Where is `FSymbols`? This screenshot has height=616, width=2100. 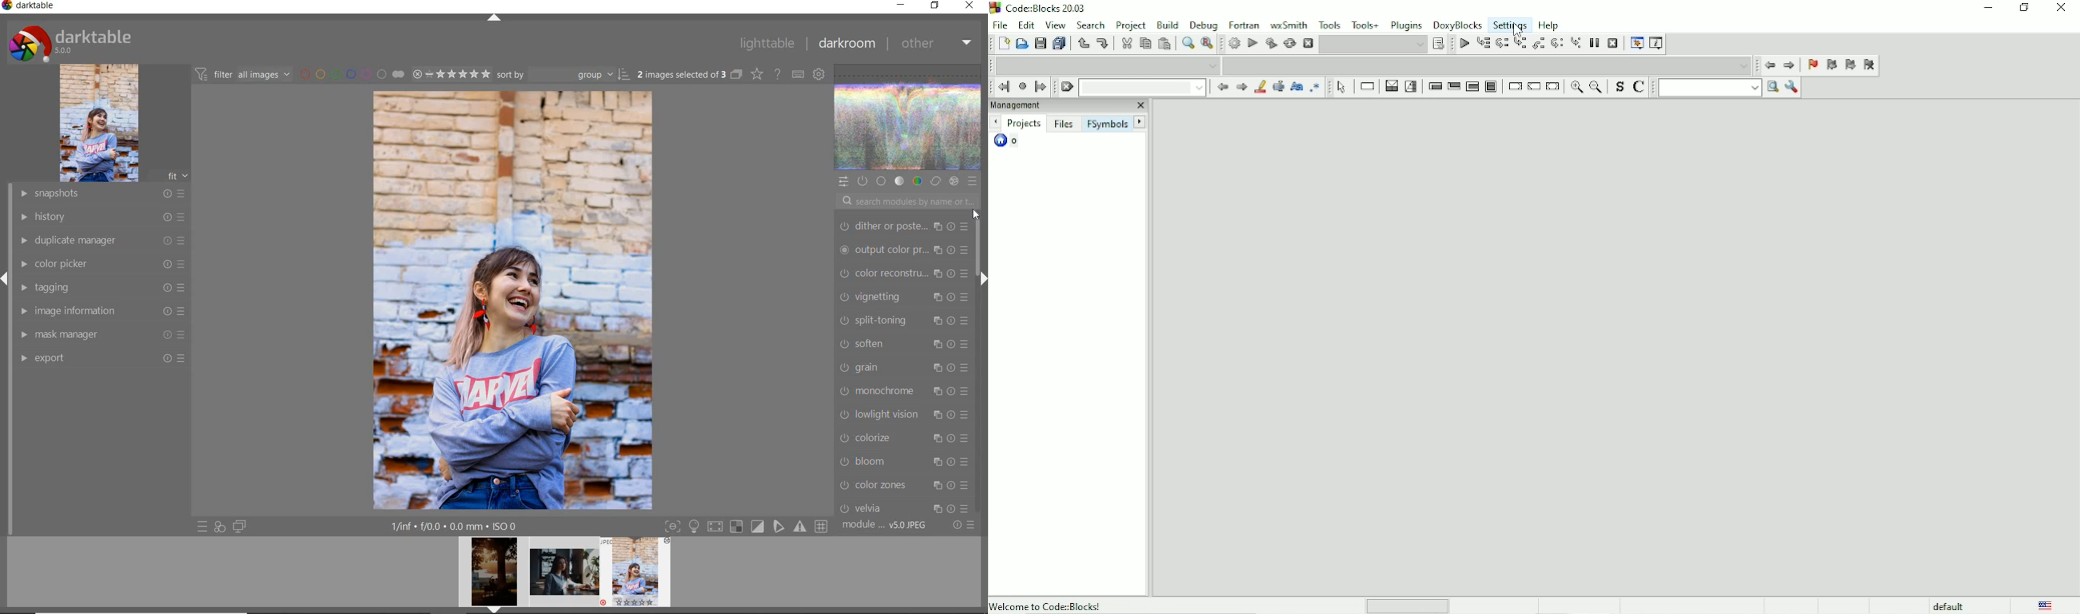 FSymbols is located at coordinates (1107, 124).